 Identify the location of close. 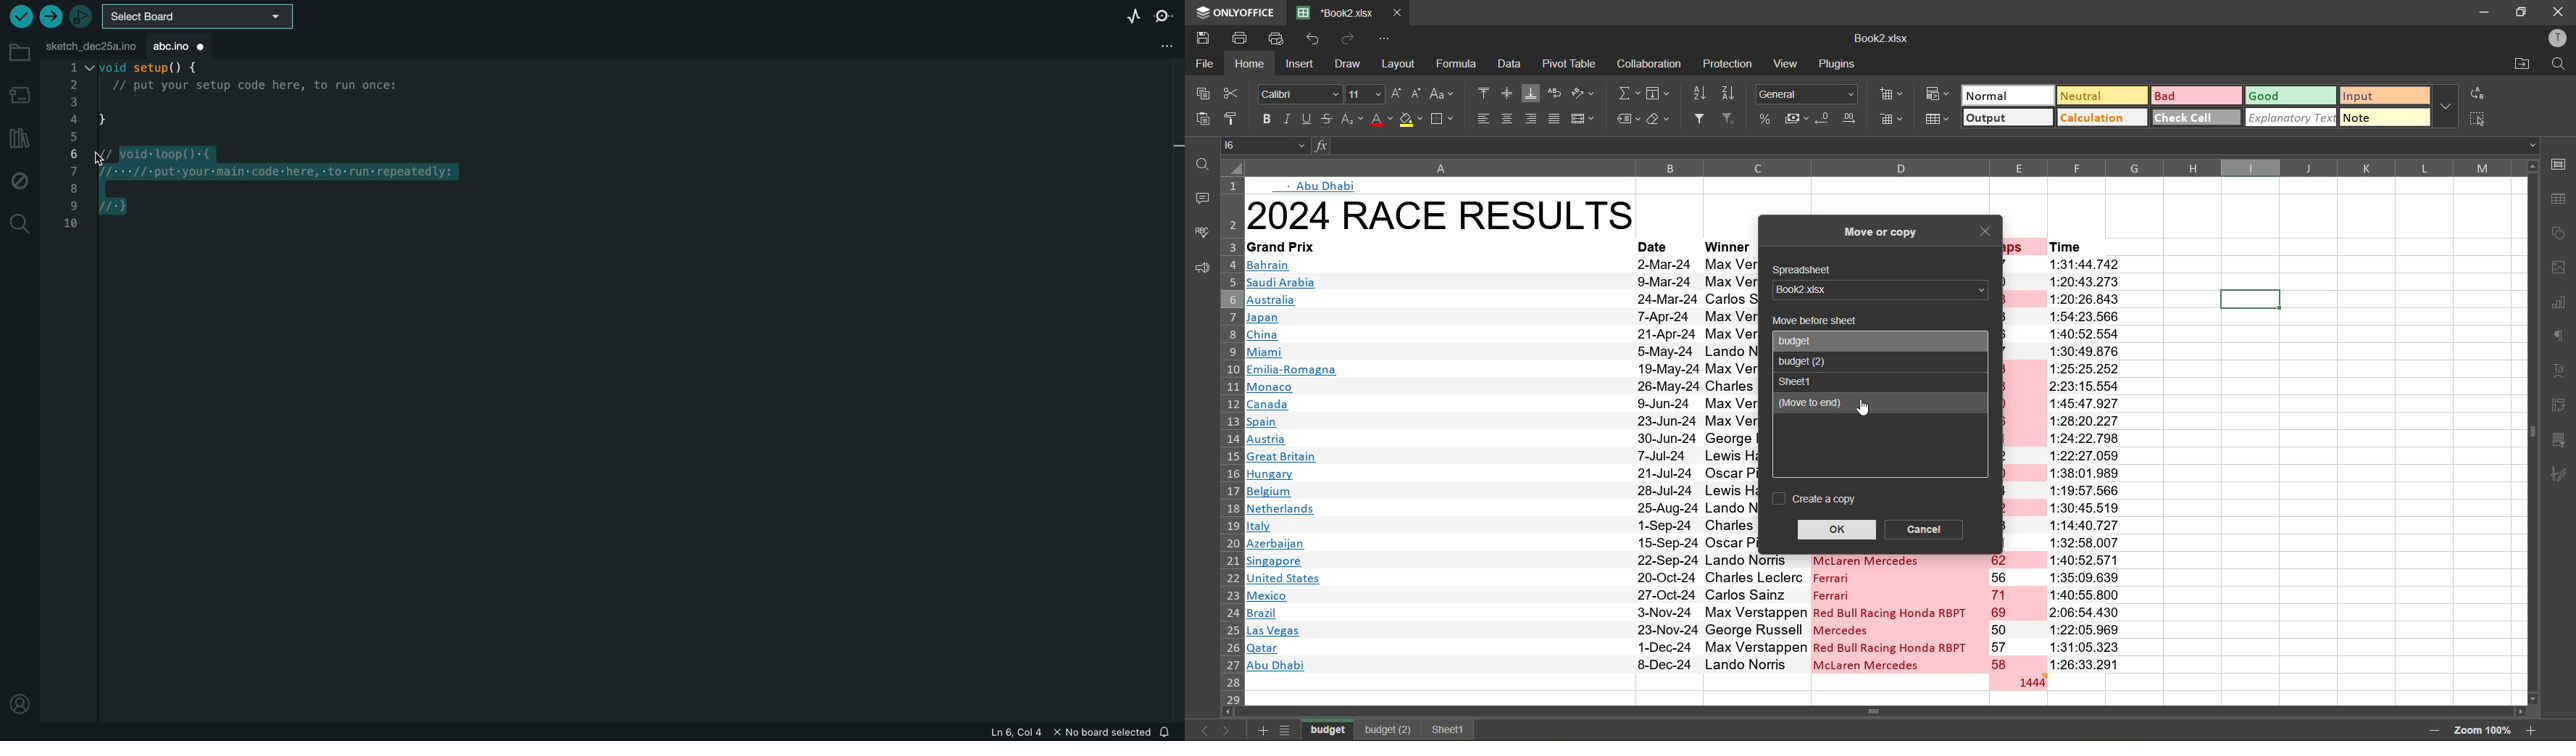
(1987, 233).